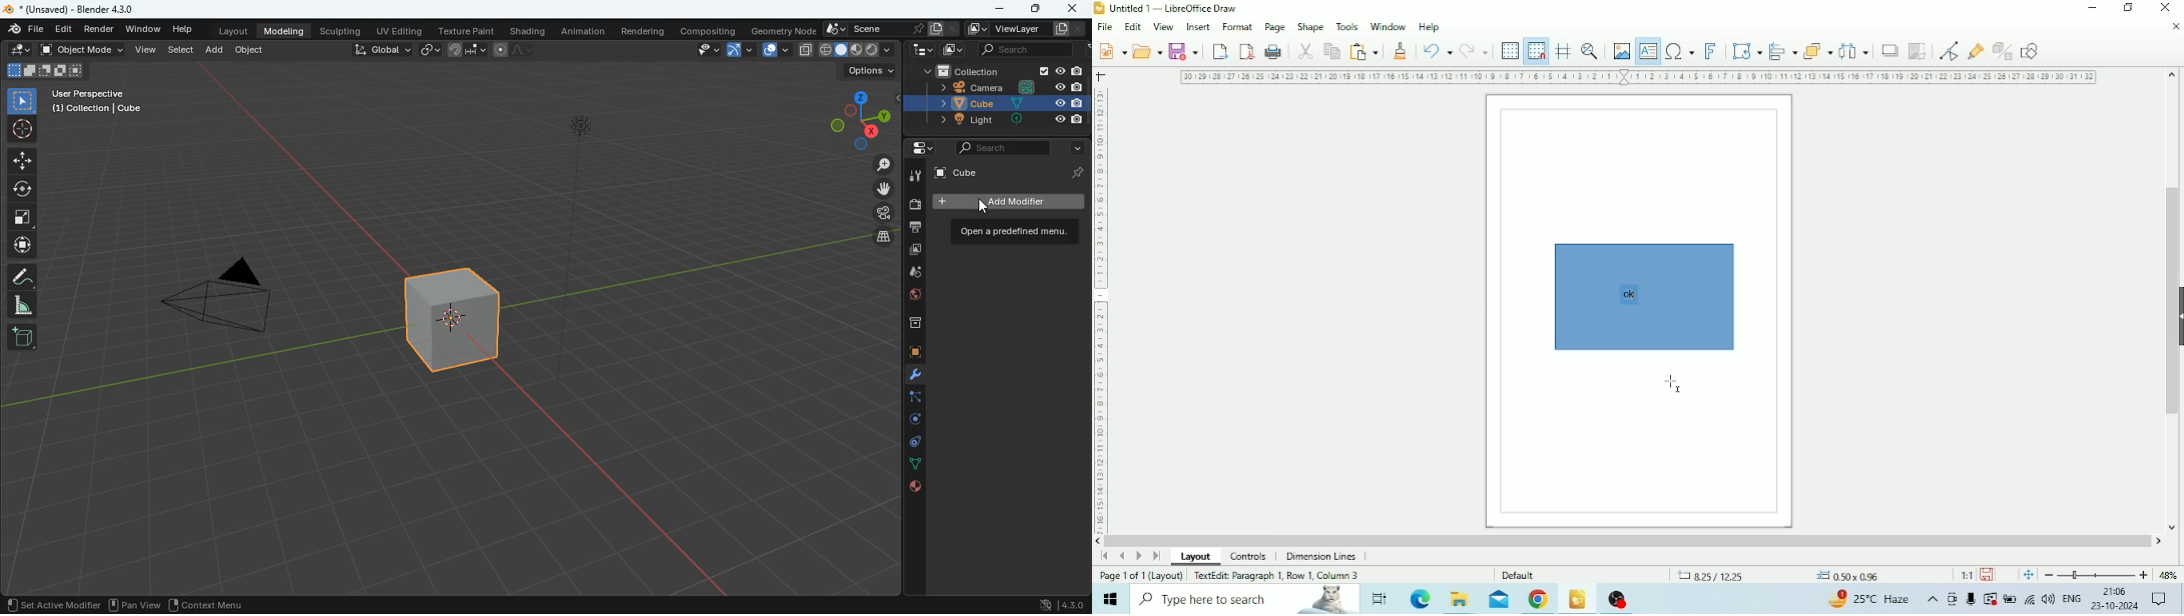  Describe the element at coordinates (1164, 27) in the screenshot. I see `View` at that location.